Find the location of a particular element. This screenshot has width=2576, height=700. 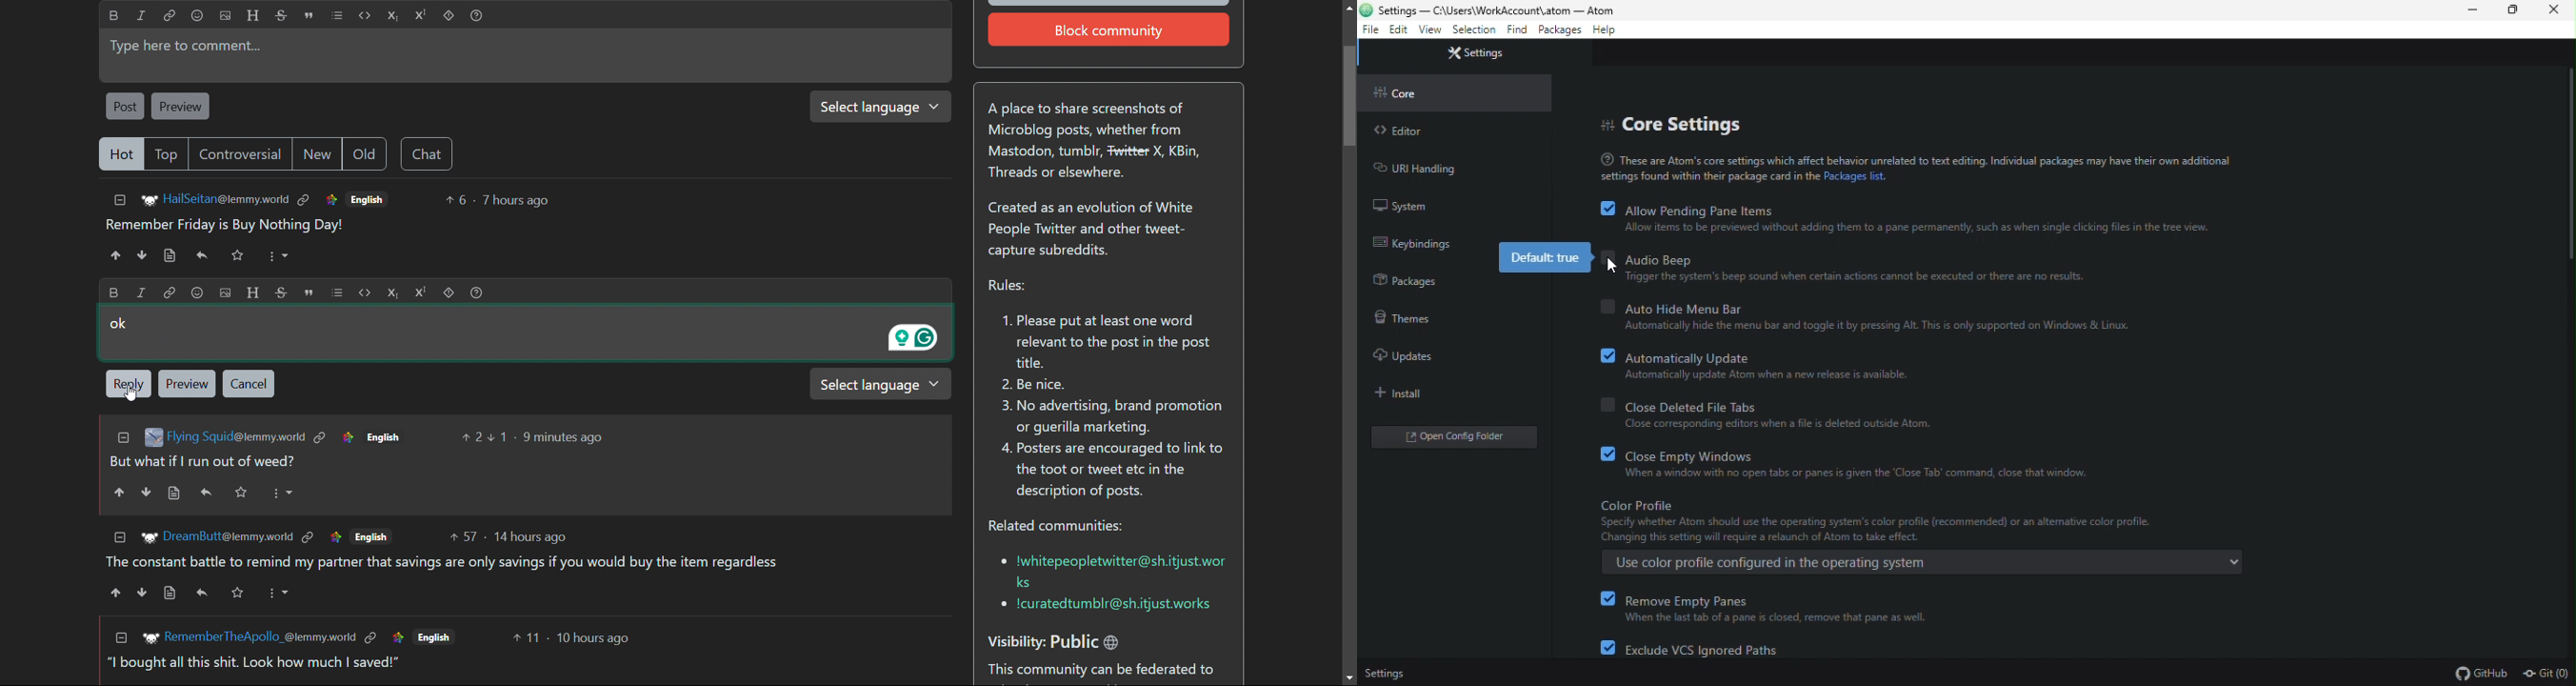

Strikethrough is located at coordinates (279, 290).